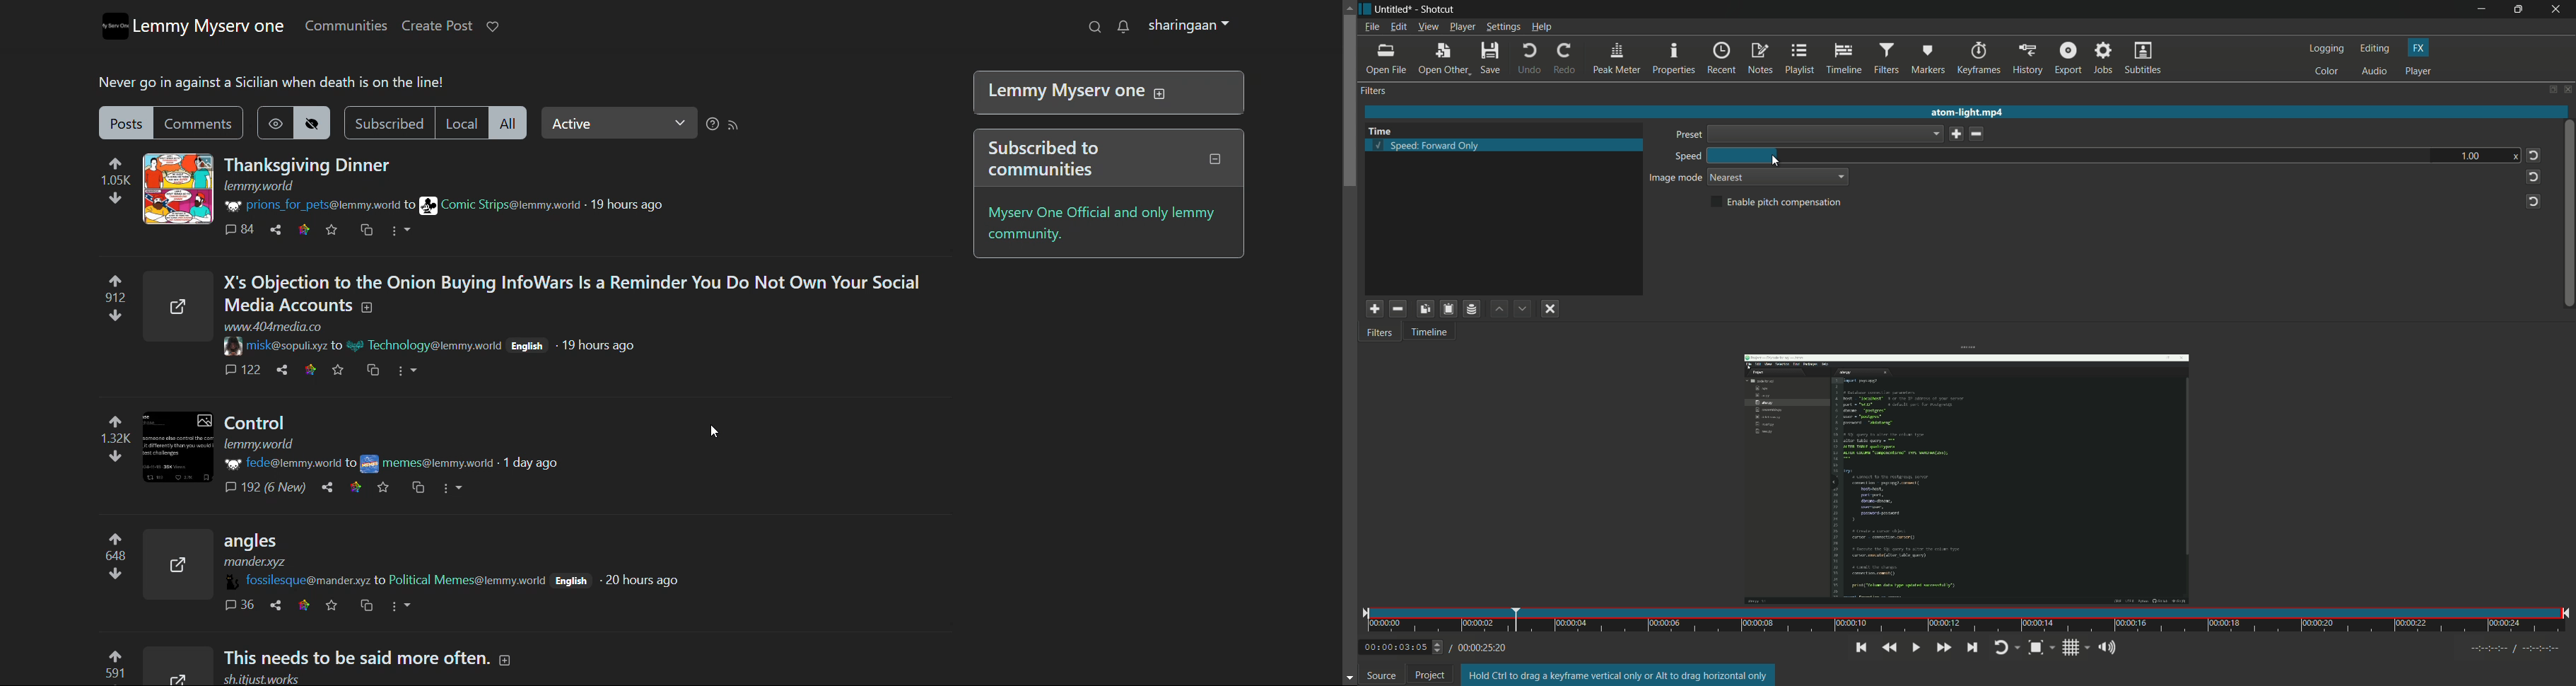 The width and height of the screenshot is (2576, 700). What do you see at coordinates (1686, 135) in the screenshot?
I see `preset` at bounding box center [1686, 135].